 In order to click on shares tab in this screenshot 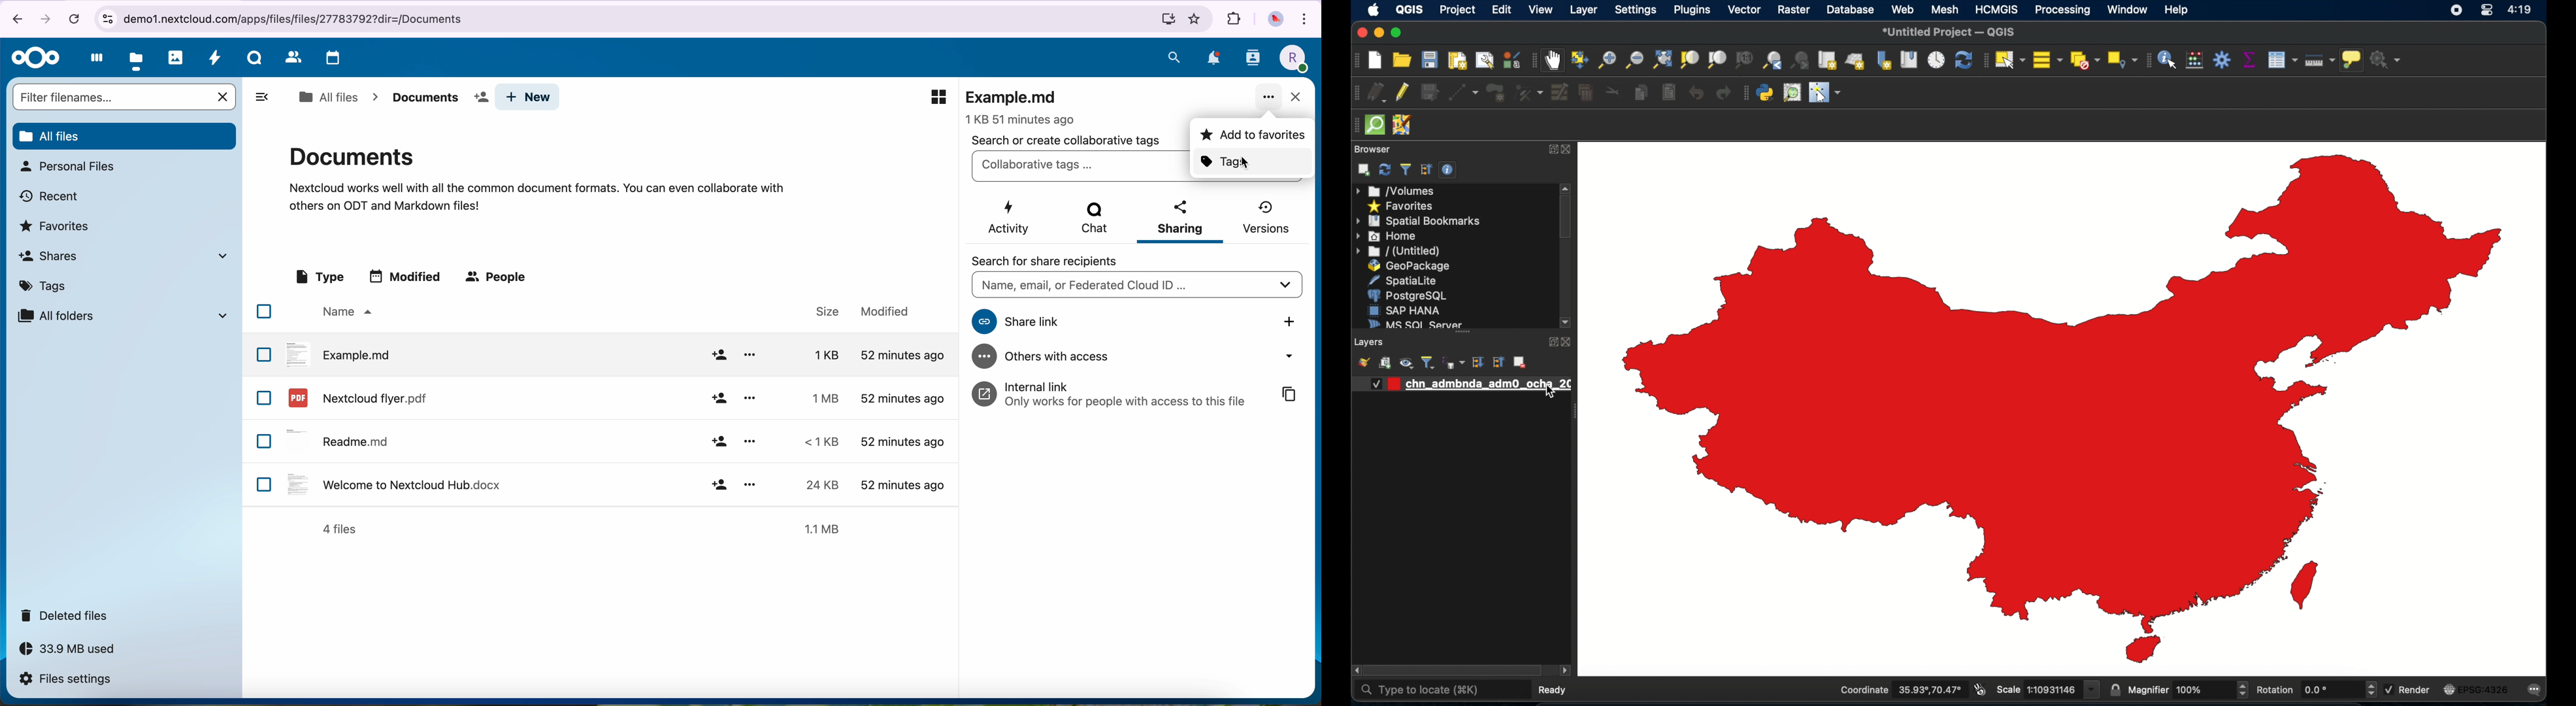, I will do `click(127, 256)`.